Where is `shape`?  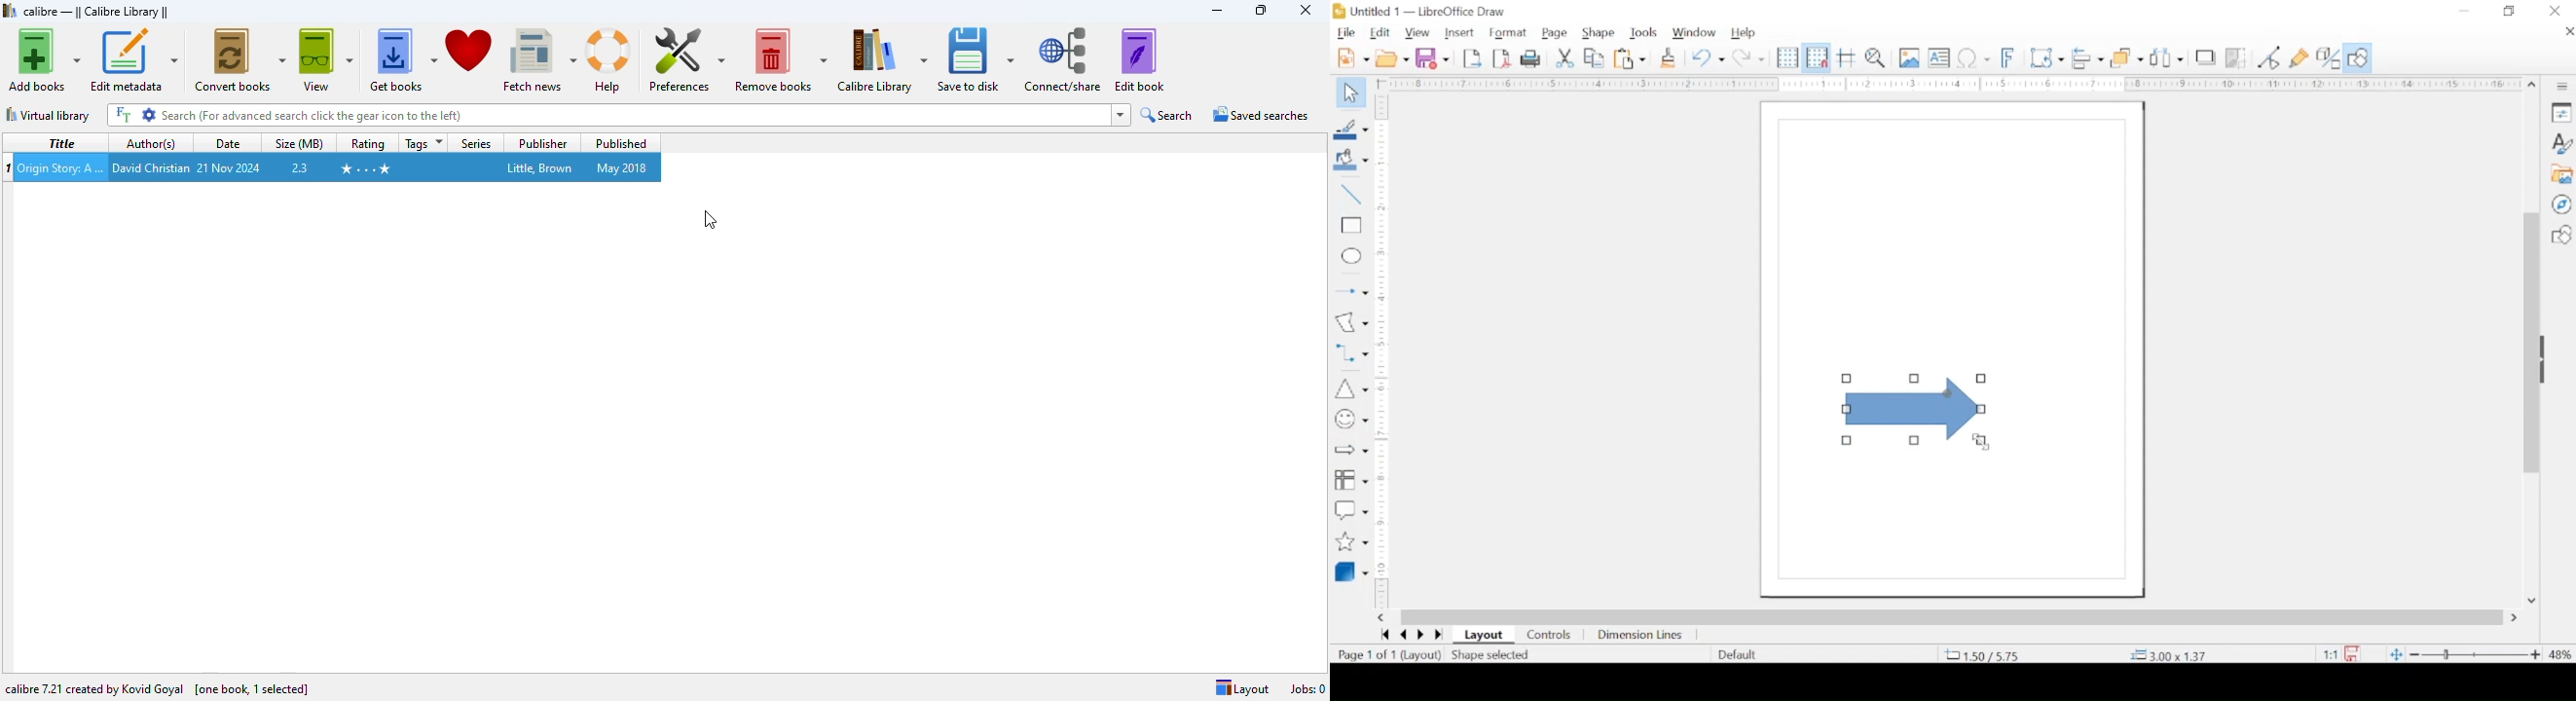
shape is located at coordinates (1599, 33).